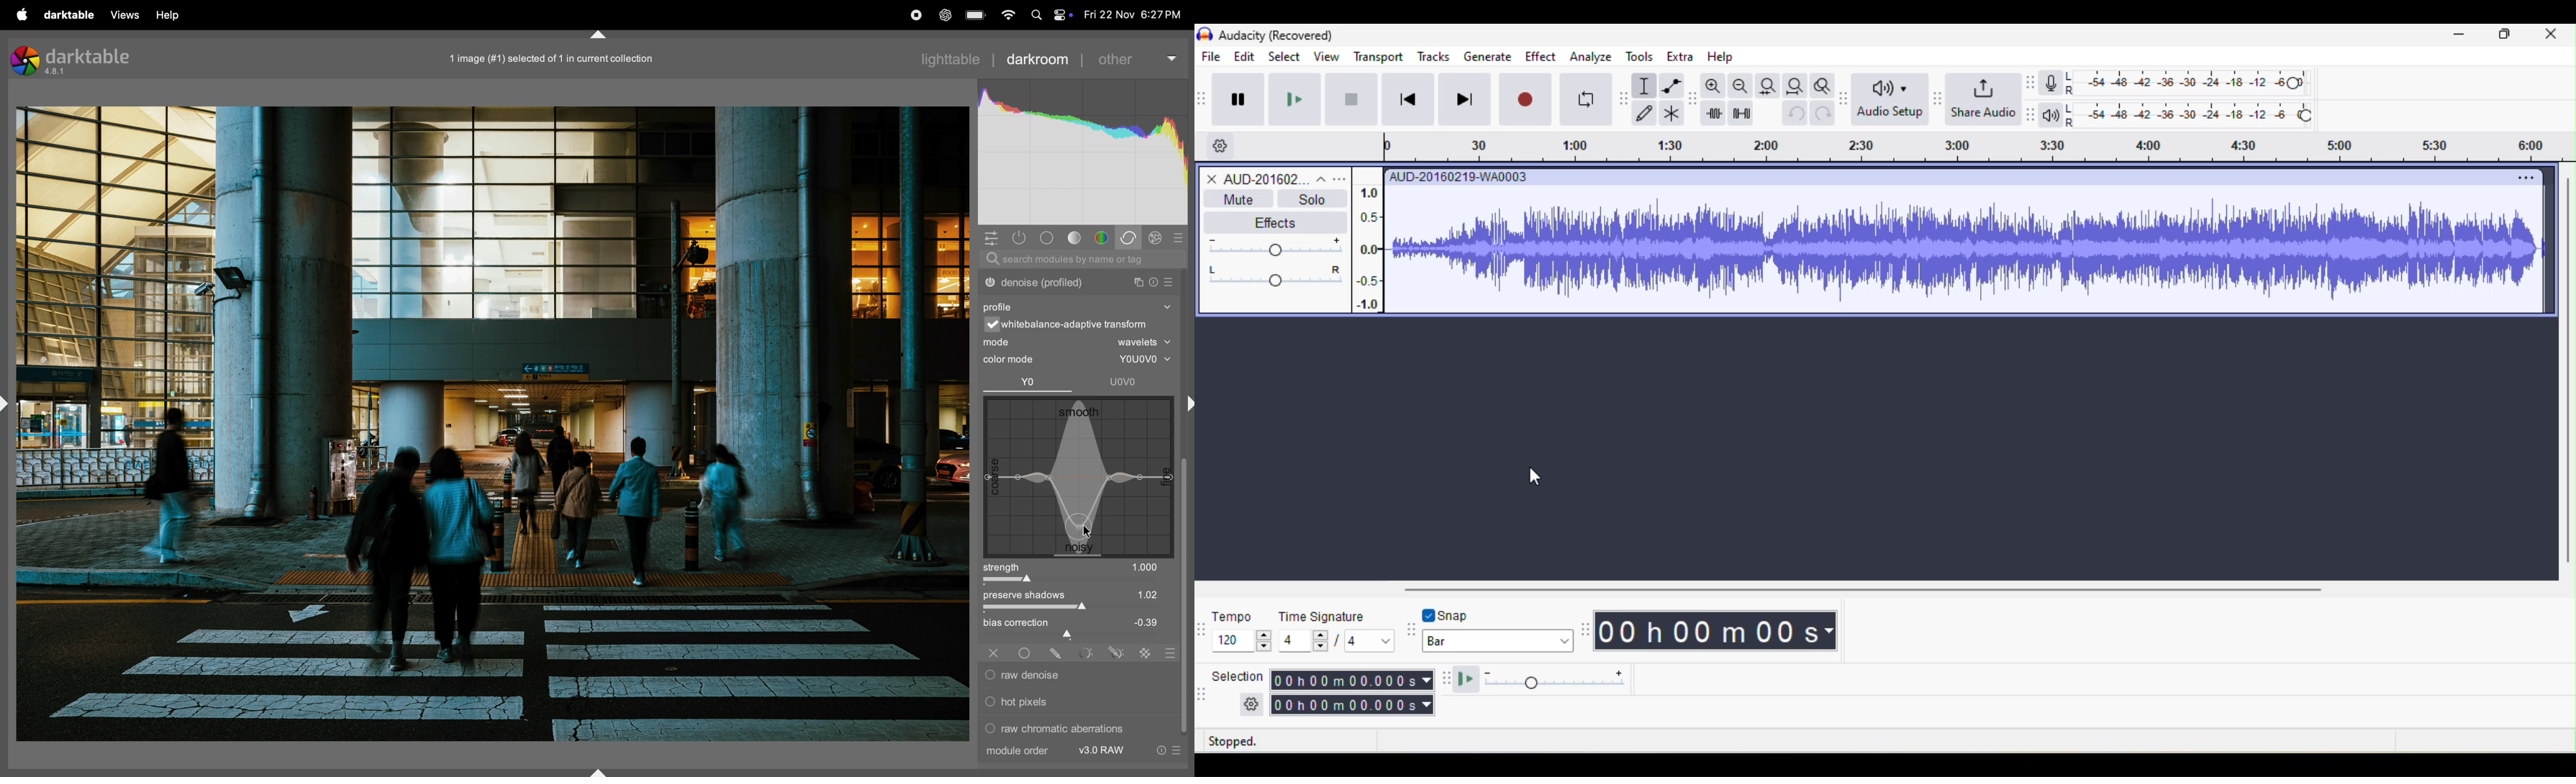 The height and width of the screenshot is (784, 2576). What do you see at coordinates (1469, 100) in the screenshot?
I see `skip to end` at bounding box center [1469, 100].